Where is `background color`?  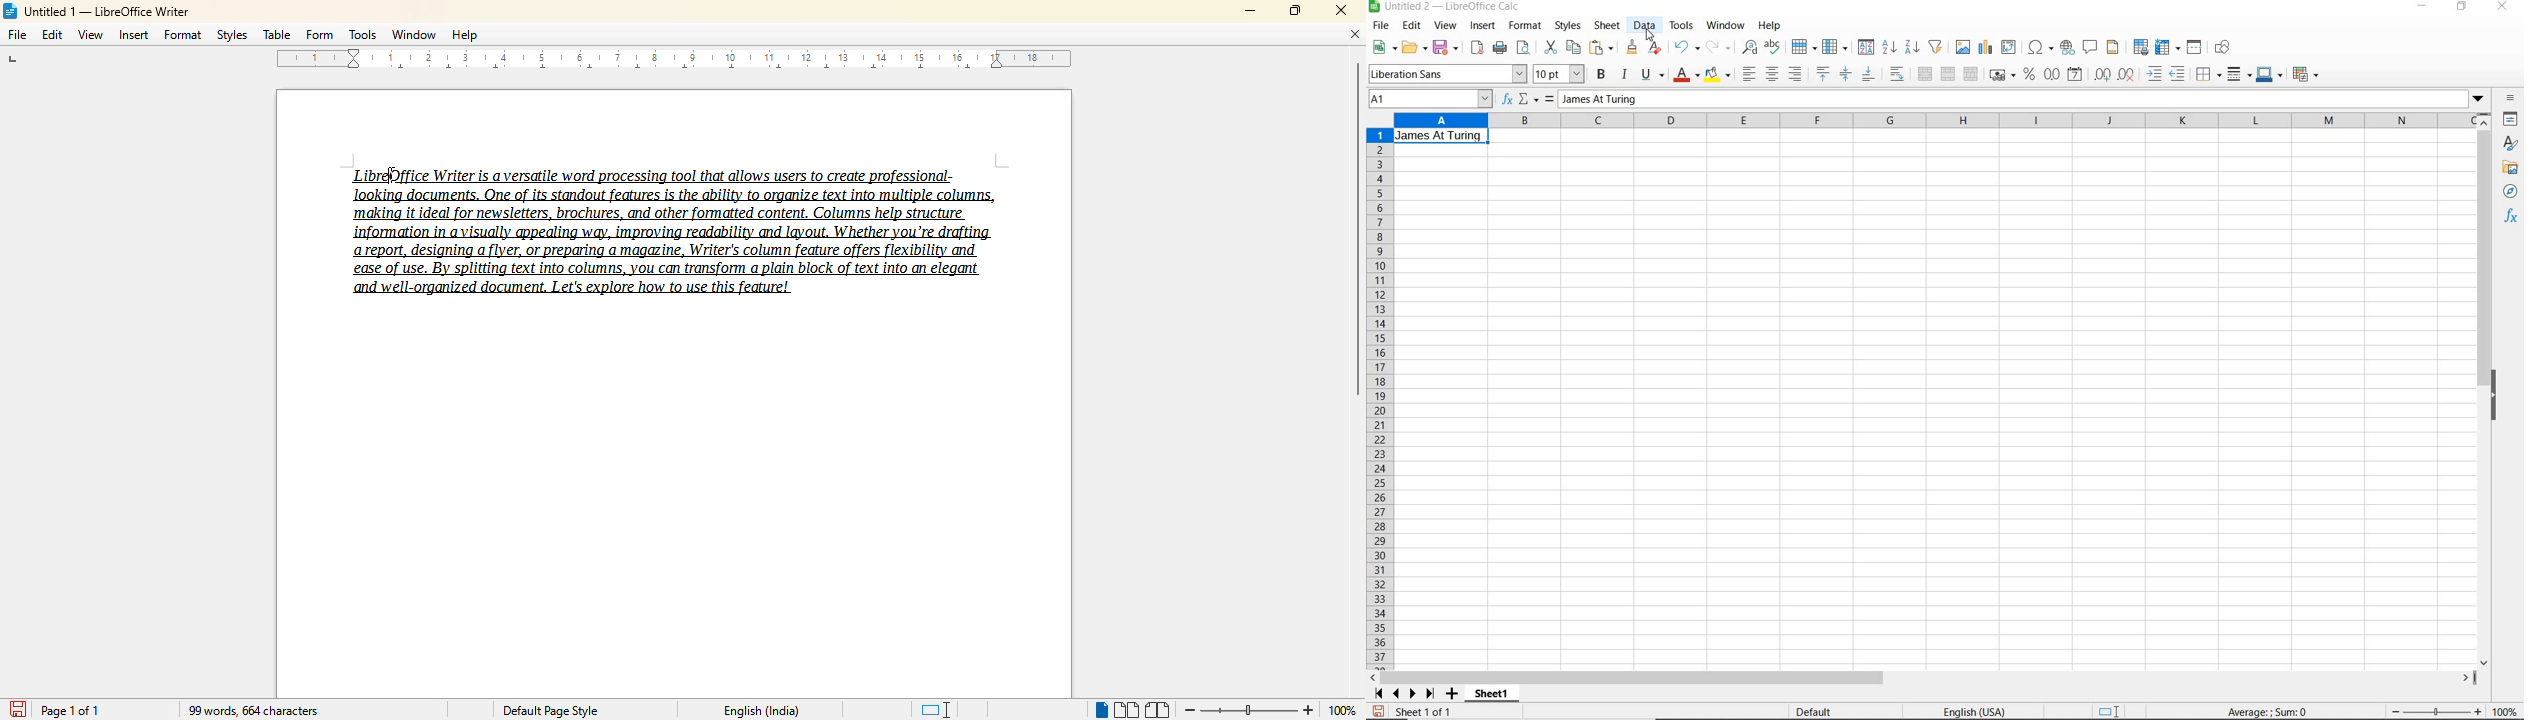
background color is located at coordinates (1718, 74).